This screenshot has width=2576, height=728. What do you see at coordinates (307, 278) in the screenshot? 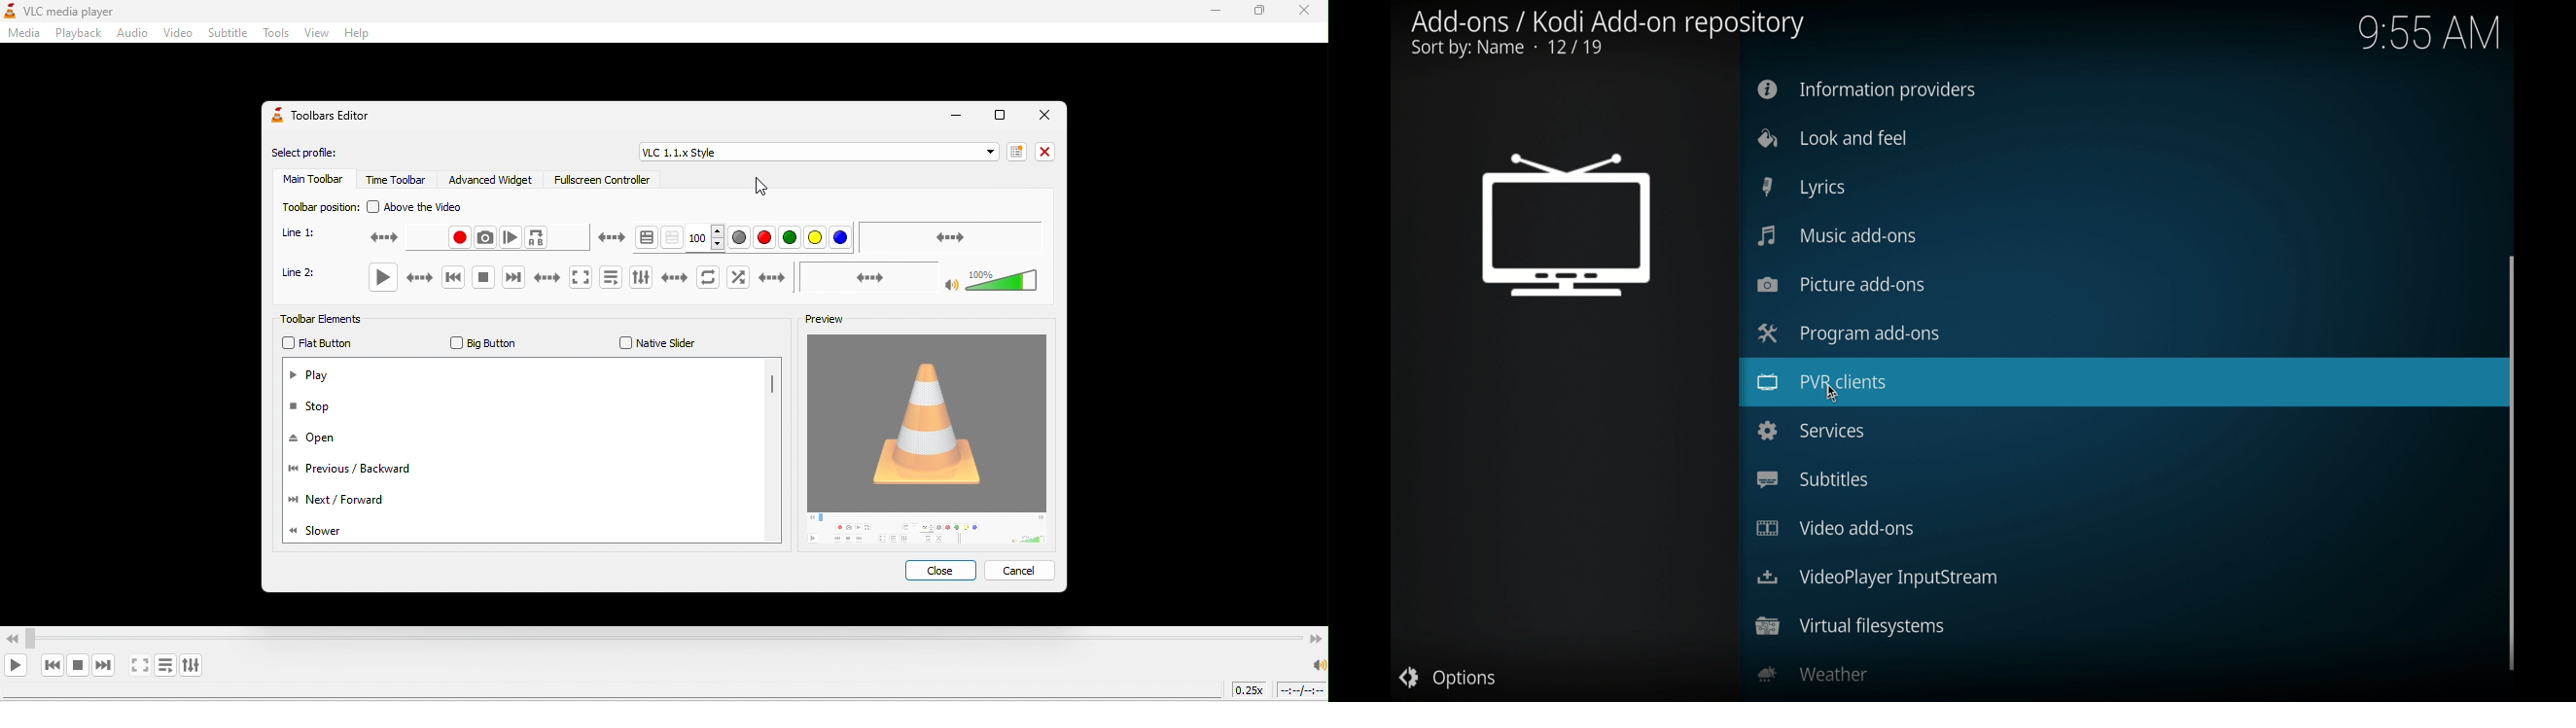
I see `line 2` at bounding box center [307, 278].